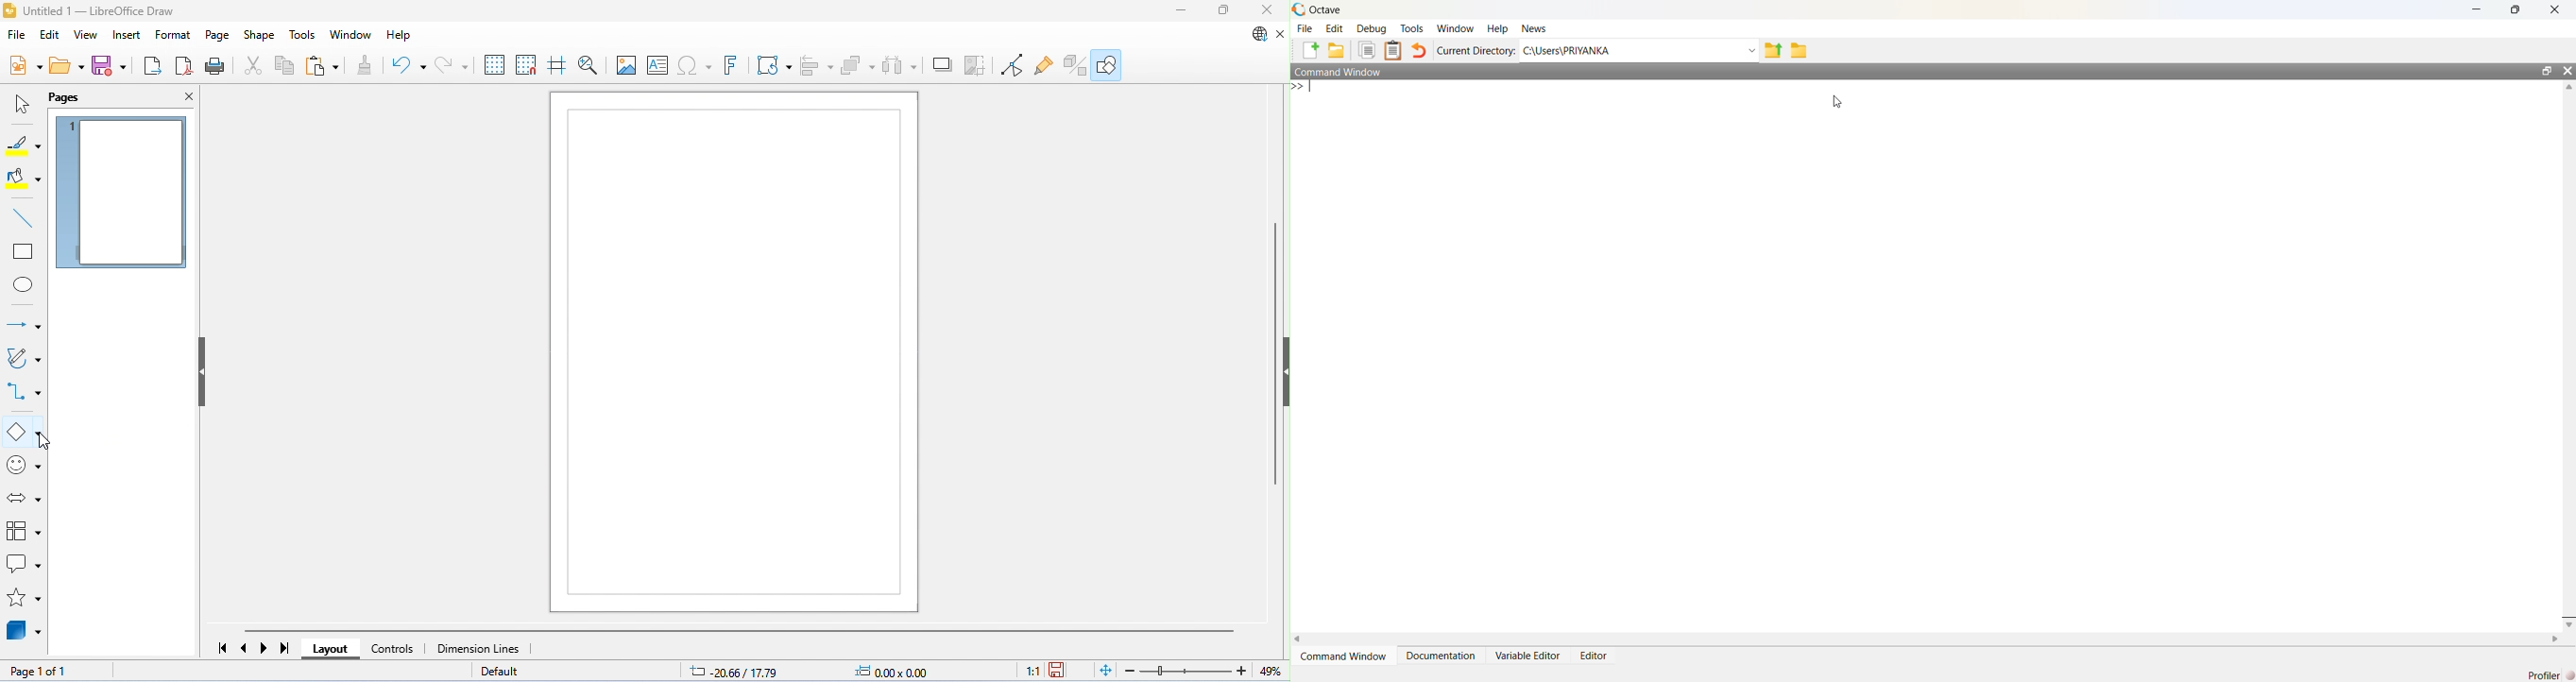 This screenshot has width=2576, height=700. What do you see at coordinates (263, 648) in the screenshot?
I see `next page` at bounding box center [263, 648].